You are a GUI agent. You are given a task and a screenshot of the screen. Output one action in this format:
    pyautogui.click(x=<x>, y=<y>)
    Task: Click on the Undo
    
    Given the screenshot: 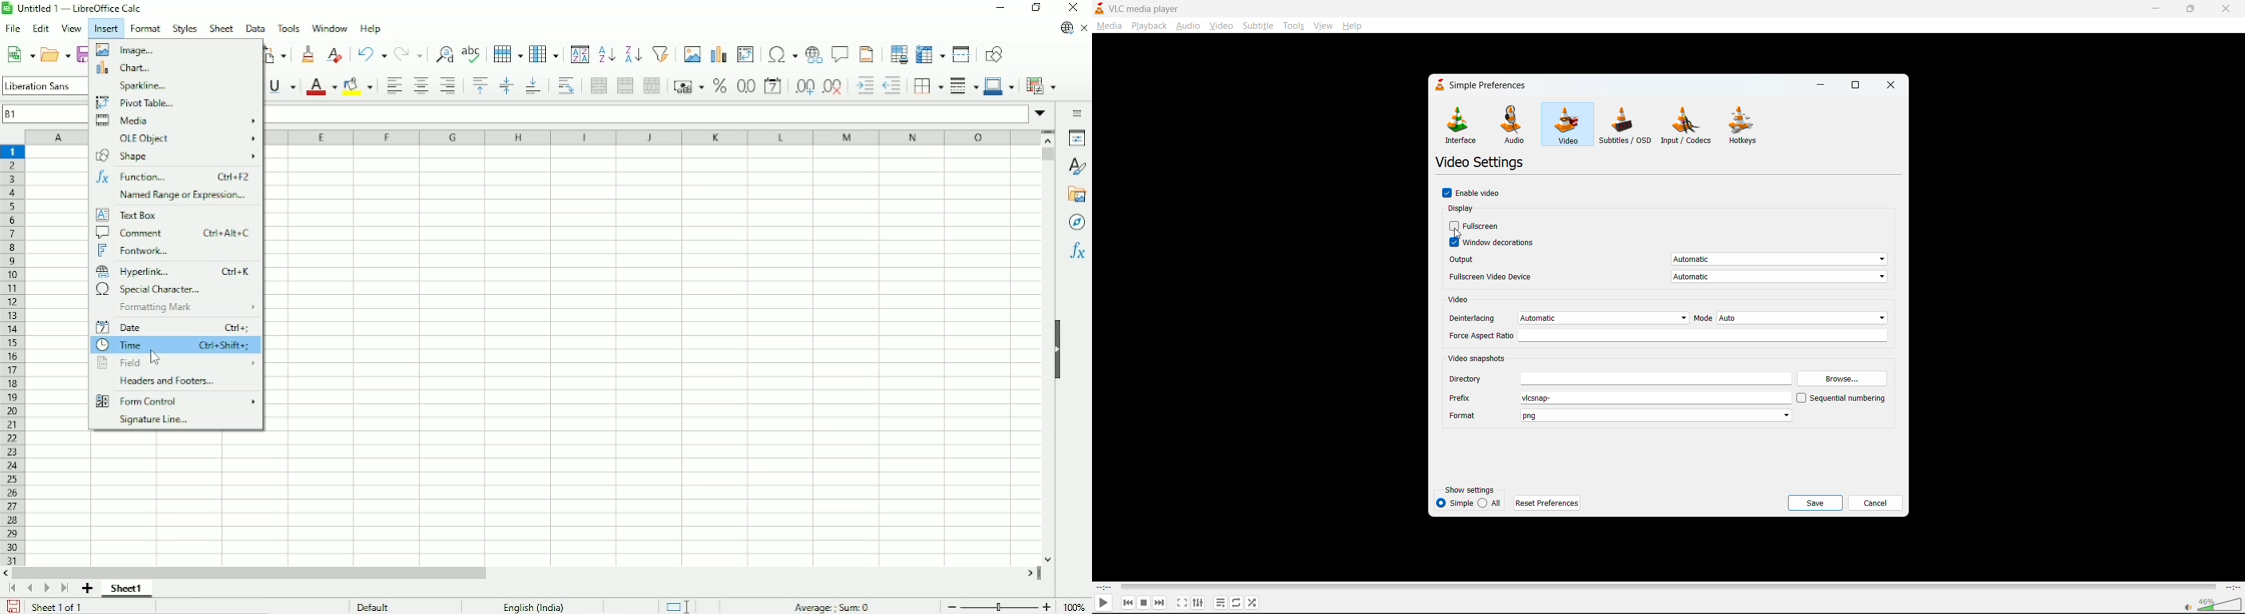 What is the action you would take?
    pyautogui.click(x=372, y=53)
    